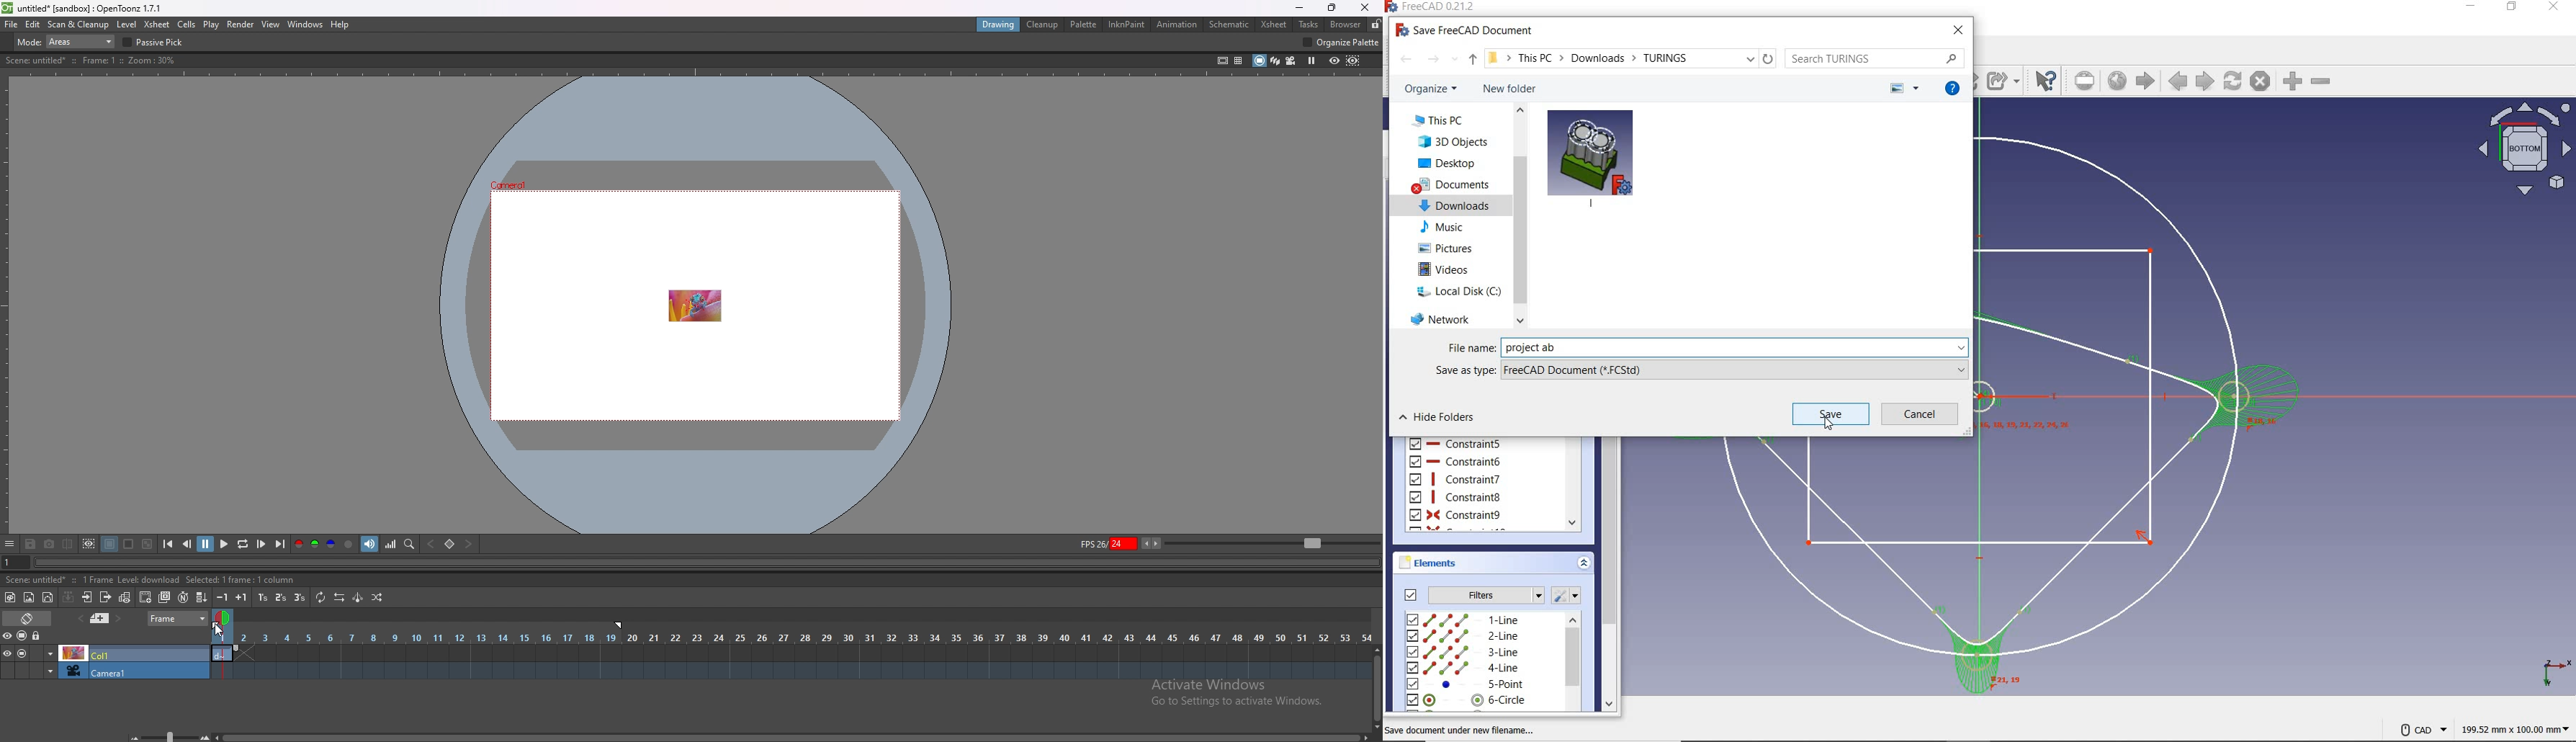  What do you see at coordinates (2146, 81) in the screenshot?
I see `start page` at bounding box center [2146, 81].